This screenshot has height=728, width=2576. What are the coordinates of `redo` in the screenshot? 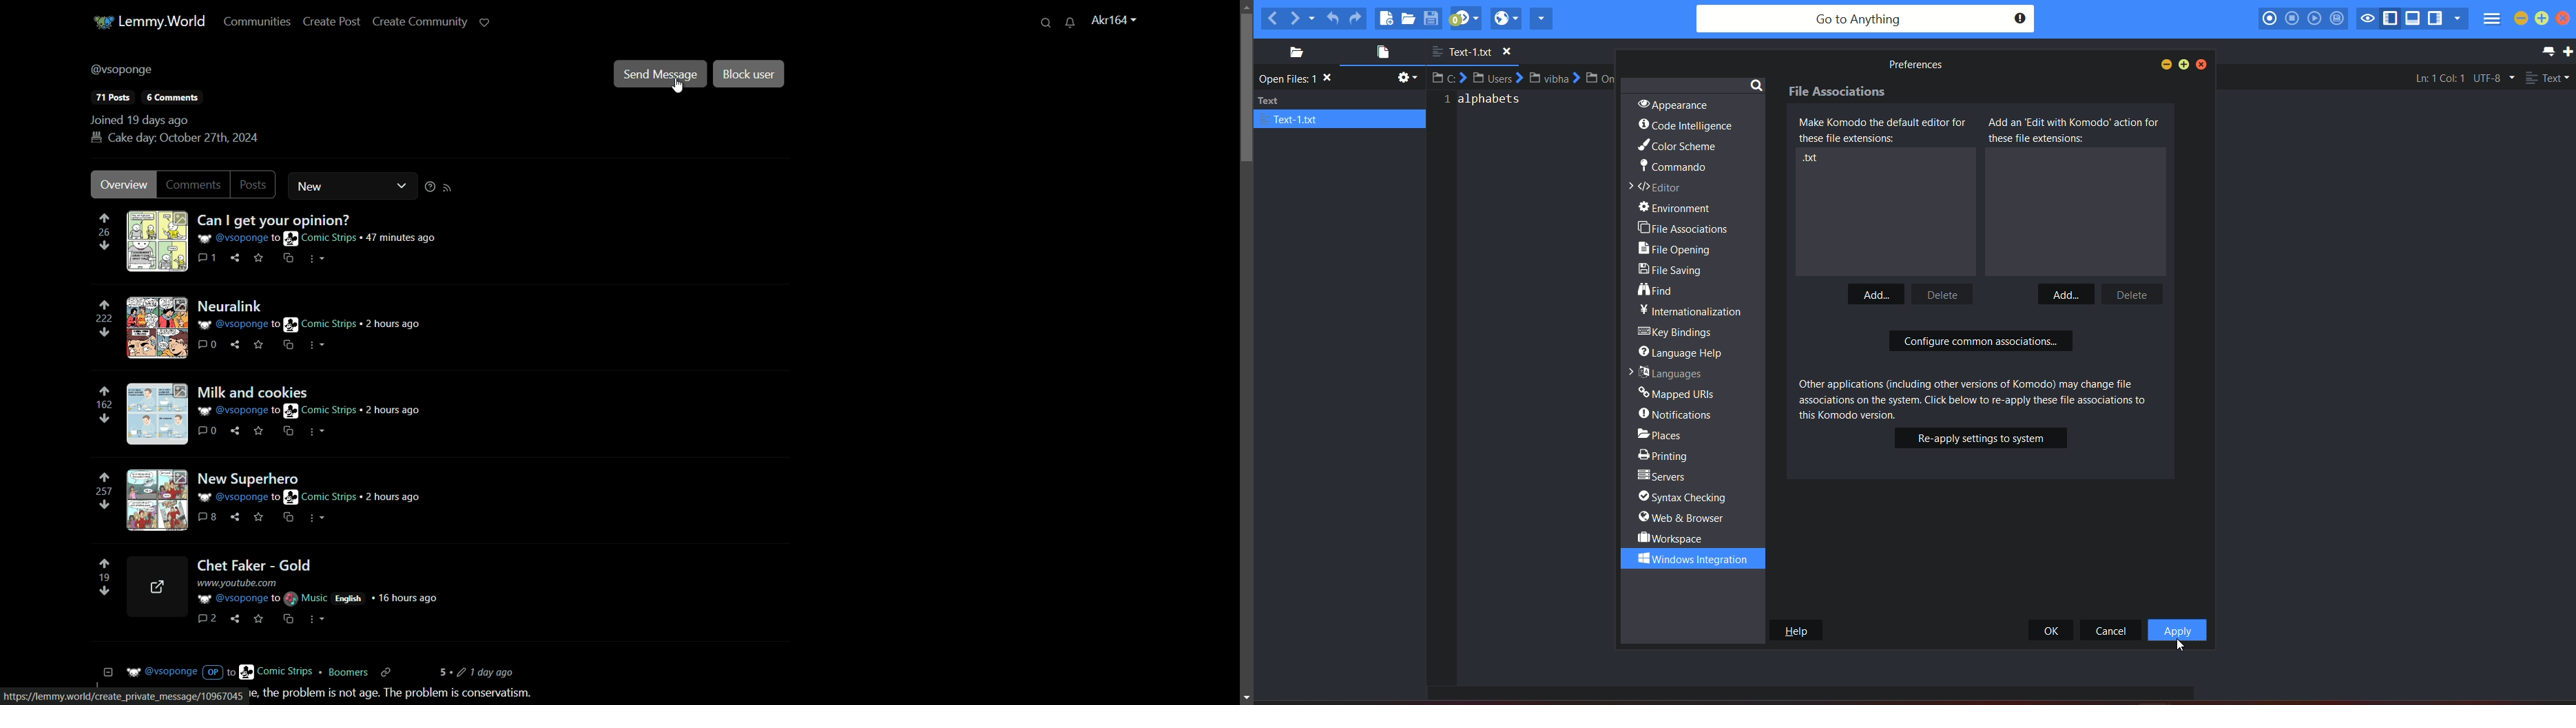 It's located at (1356, 18).